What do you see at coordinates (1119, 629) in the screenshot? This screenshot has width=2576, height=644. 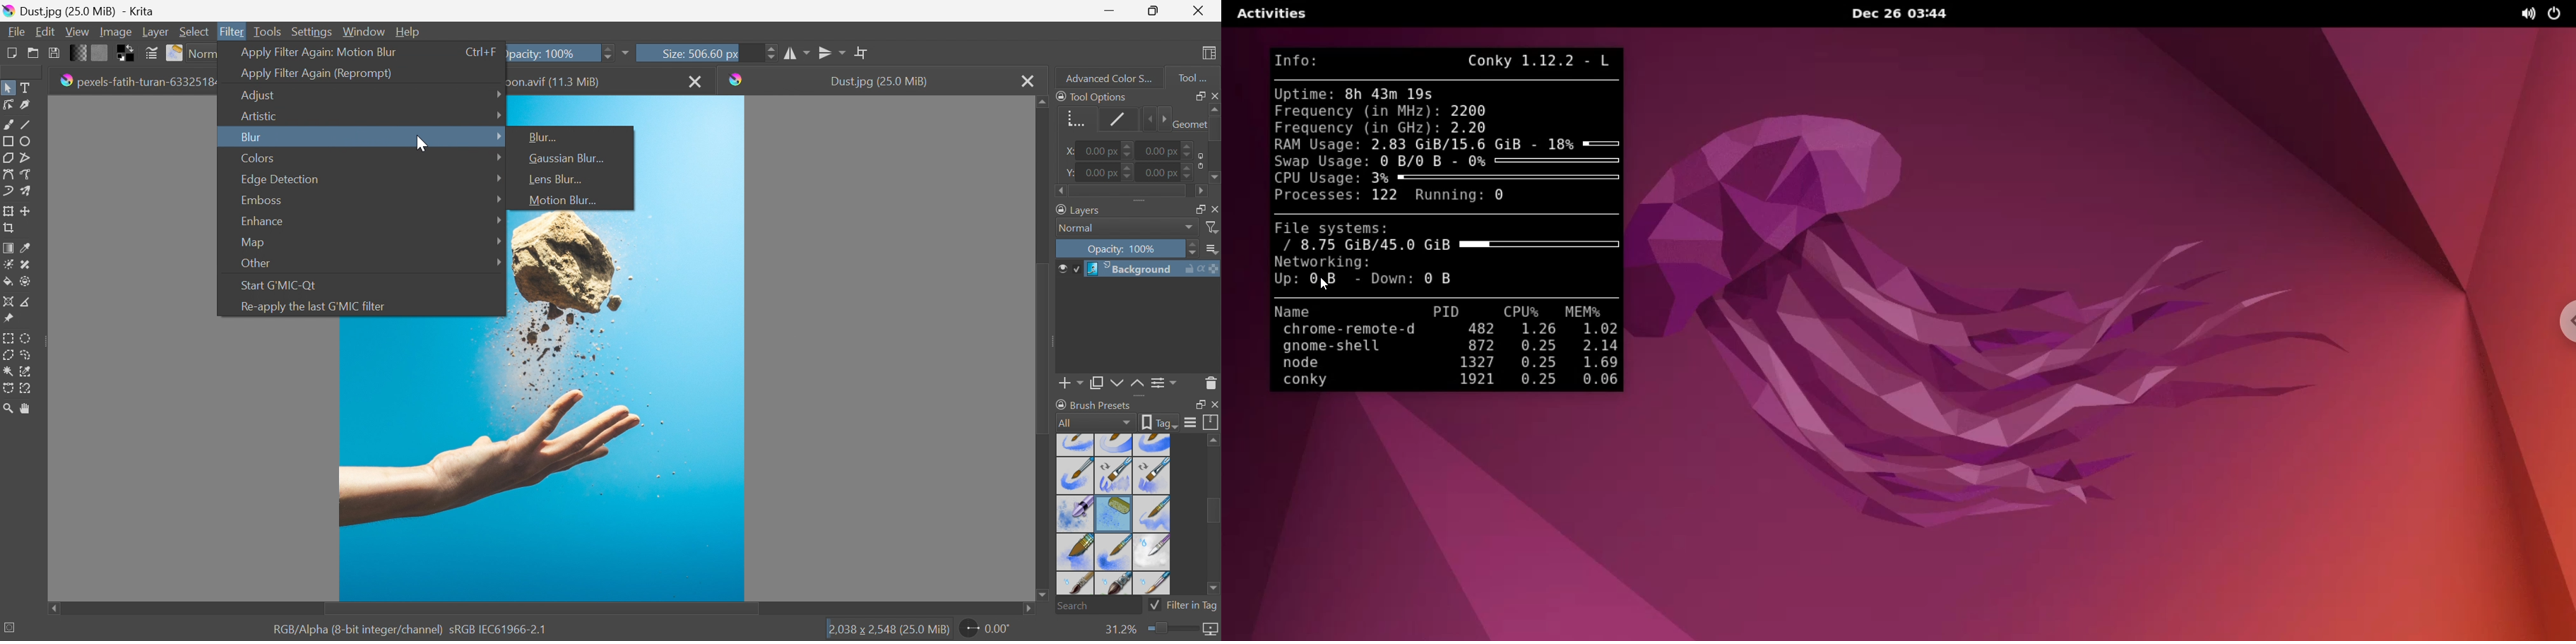 I see `31.2%` at bounding box center [1119, 629].